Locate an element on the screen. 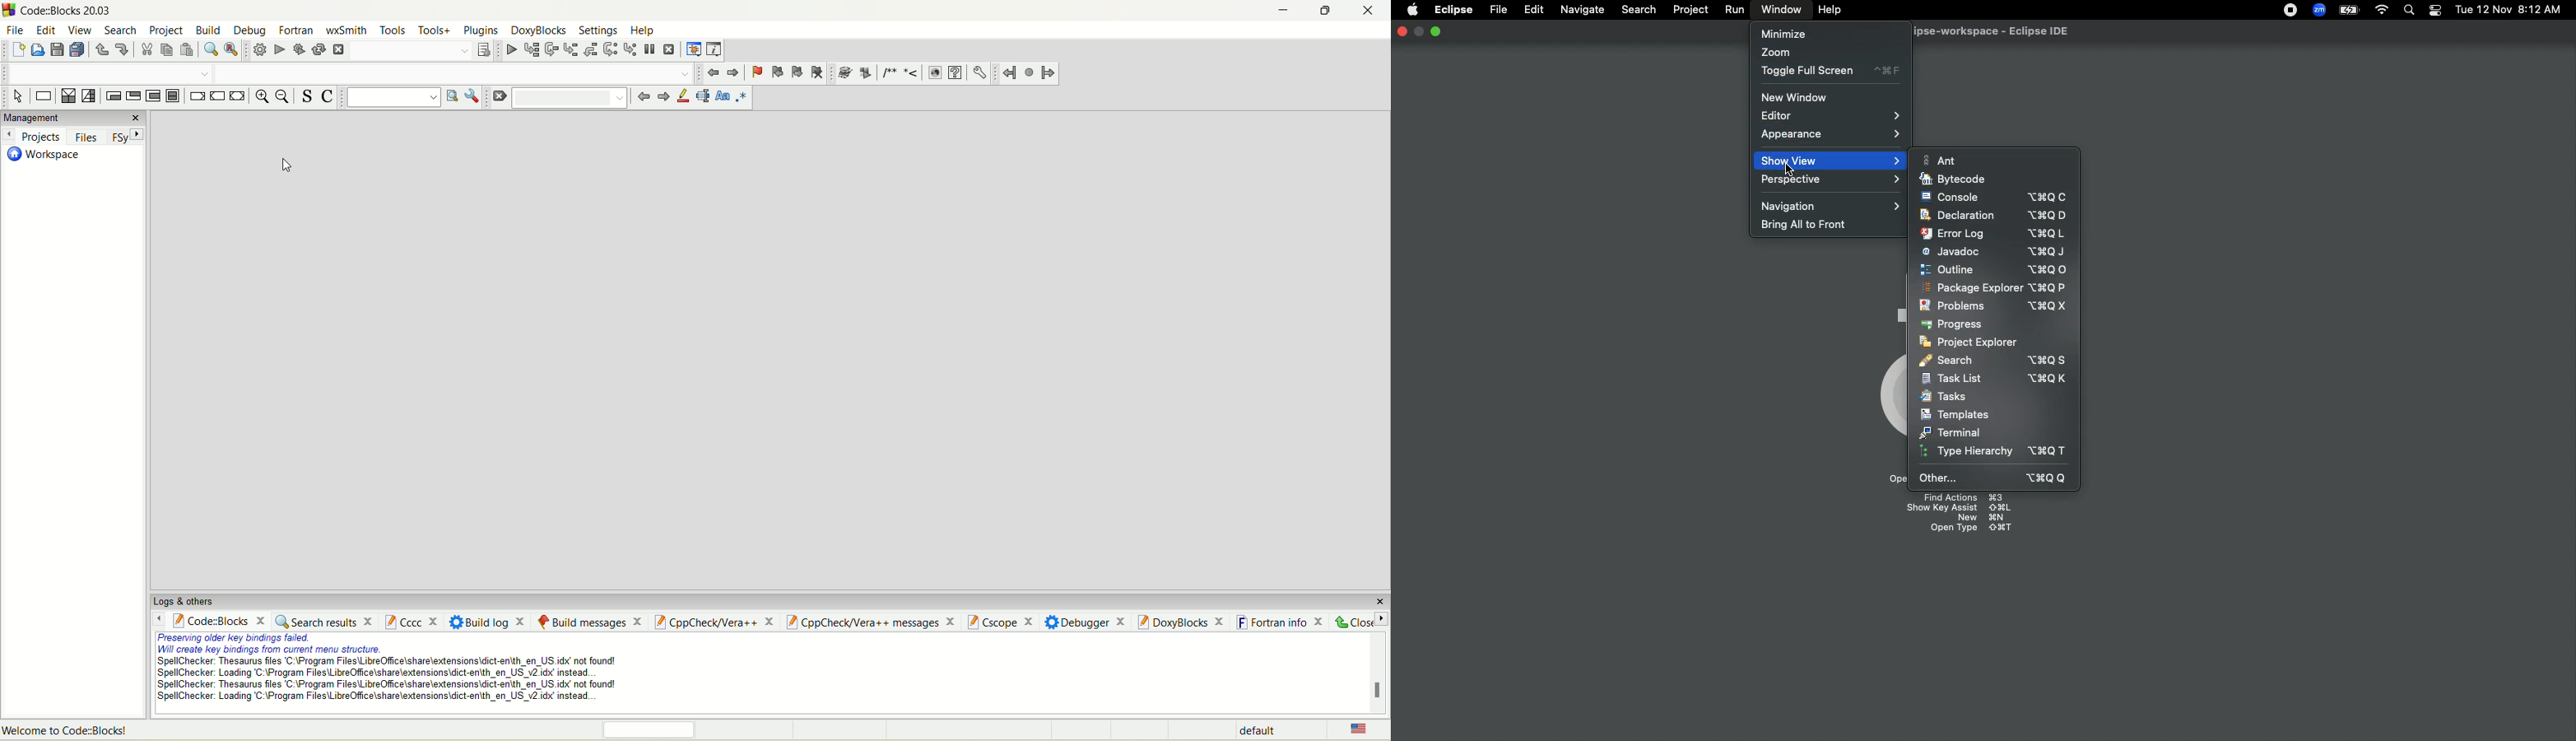  zoom out is located at coordinates (282, 99).